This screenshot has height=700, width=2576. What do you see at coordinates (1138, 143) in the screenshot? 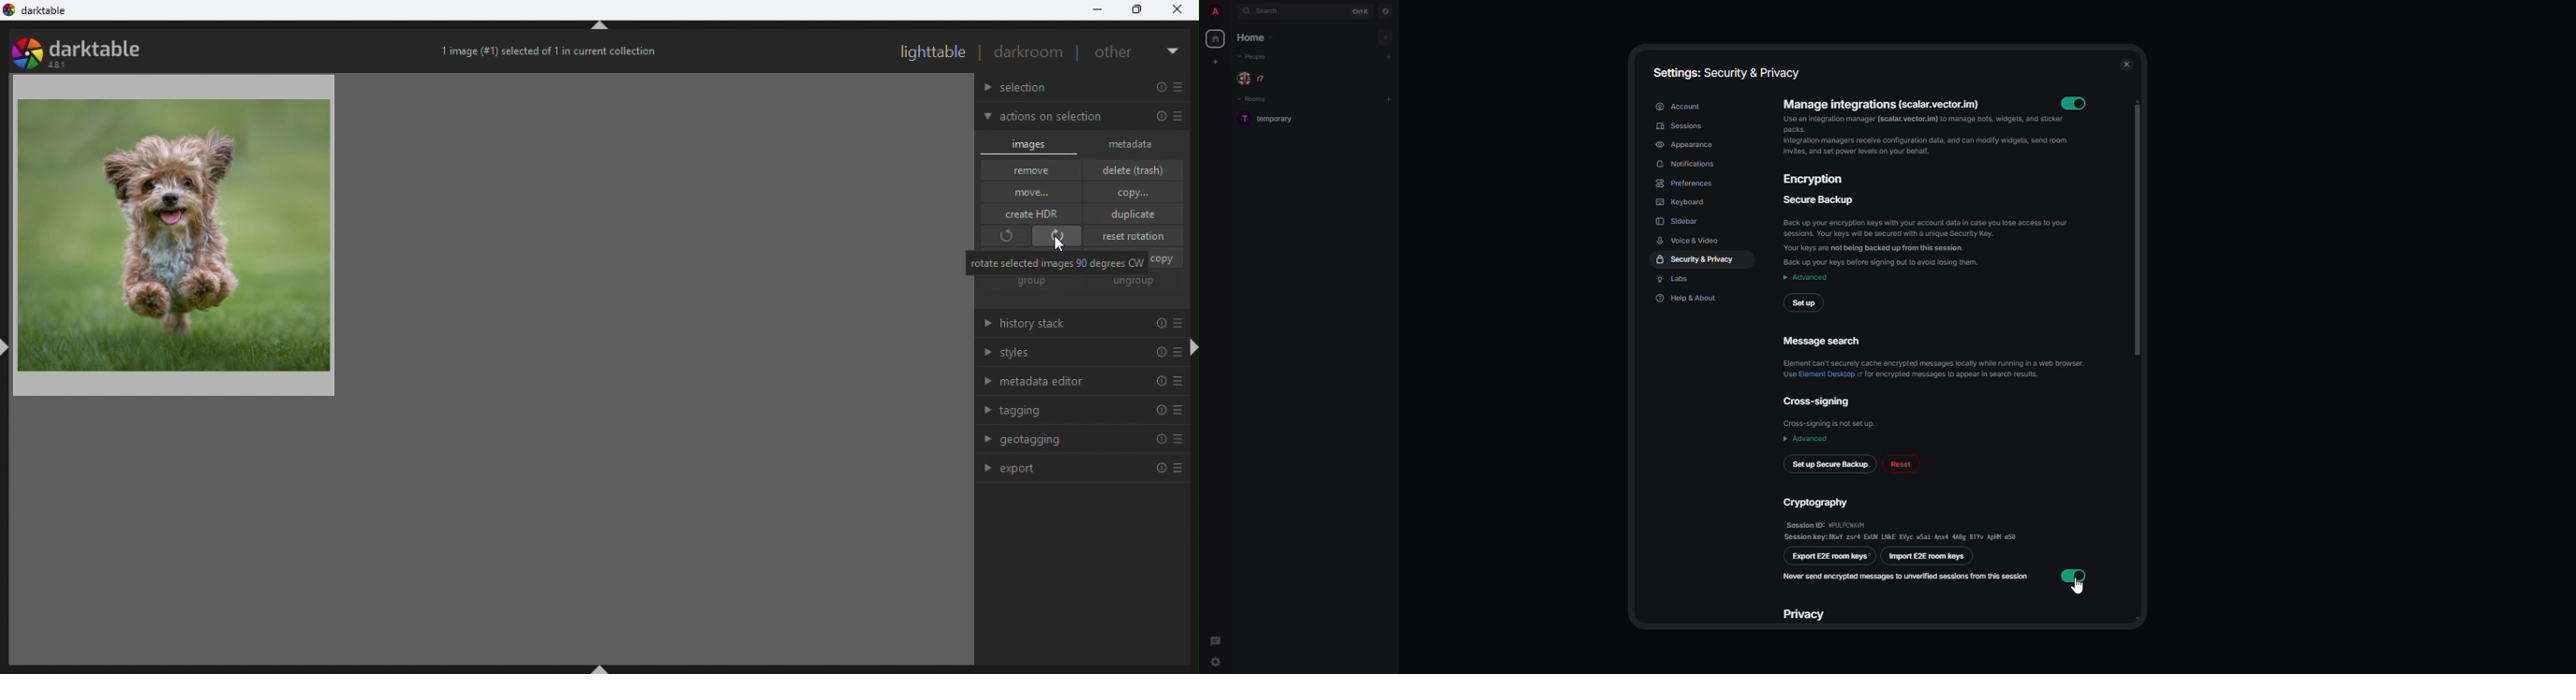
I see `meta data` at bounding box center [1138, 143].